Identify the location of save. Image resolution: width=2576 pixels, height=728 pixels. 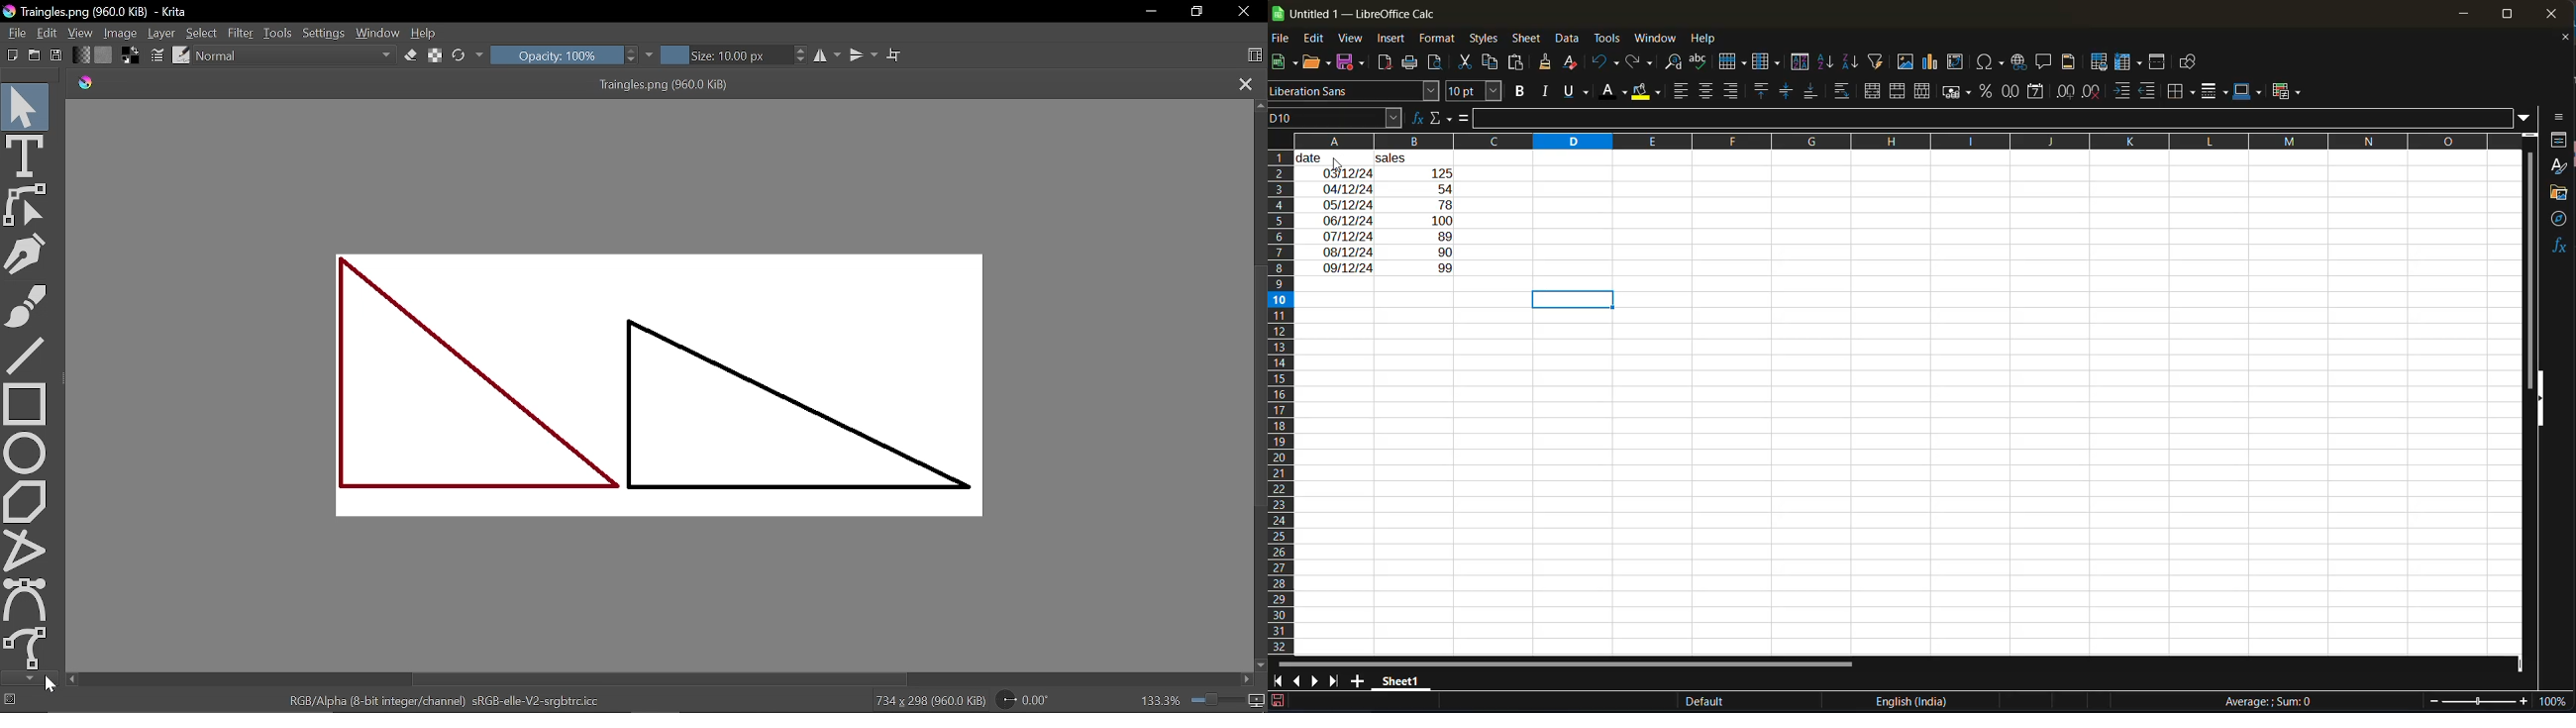
(1355, 62).